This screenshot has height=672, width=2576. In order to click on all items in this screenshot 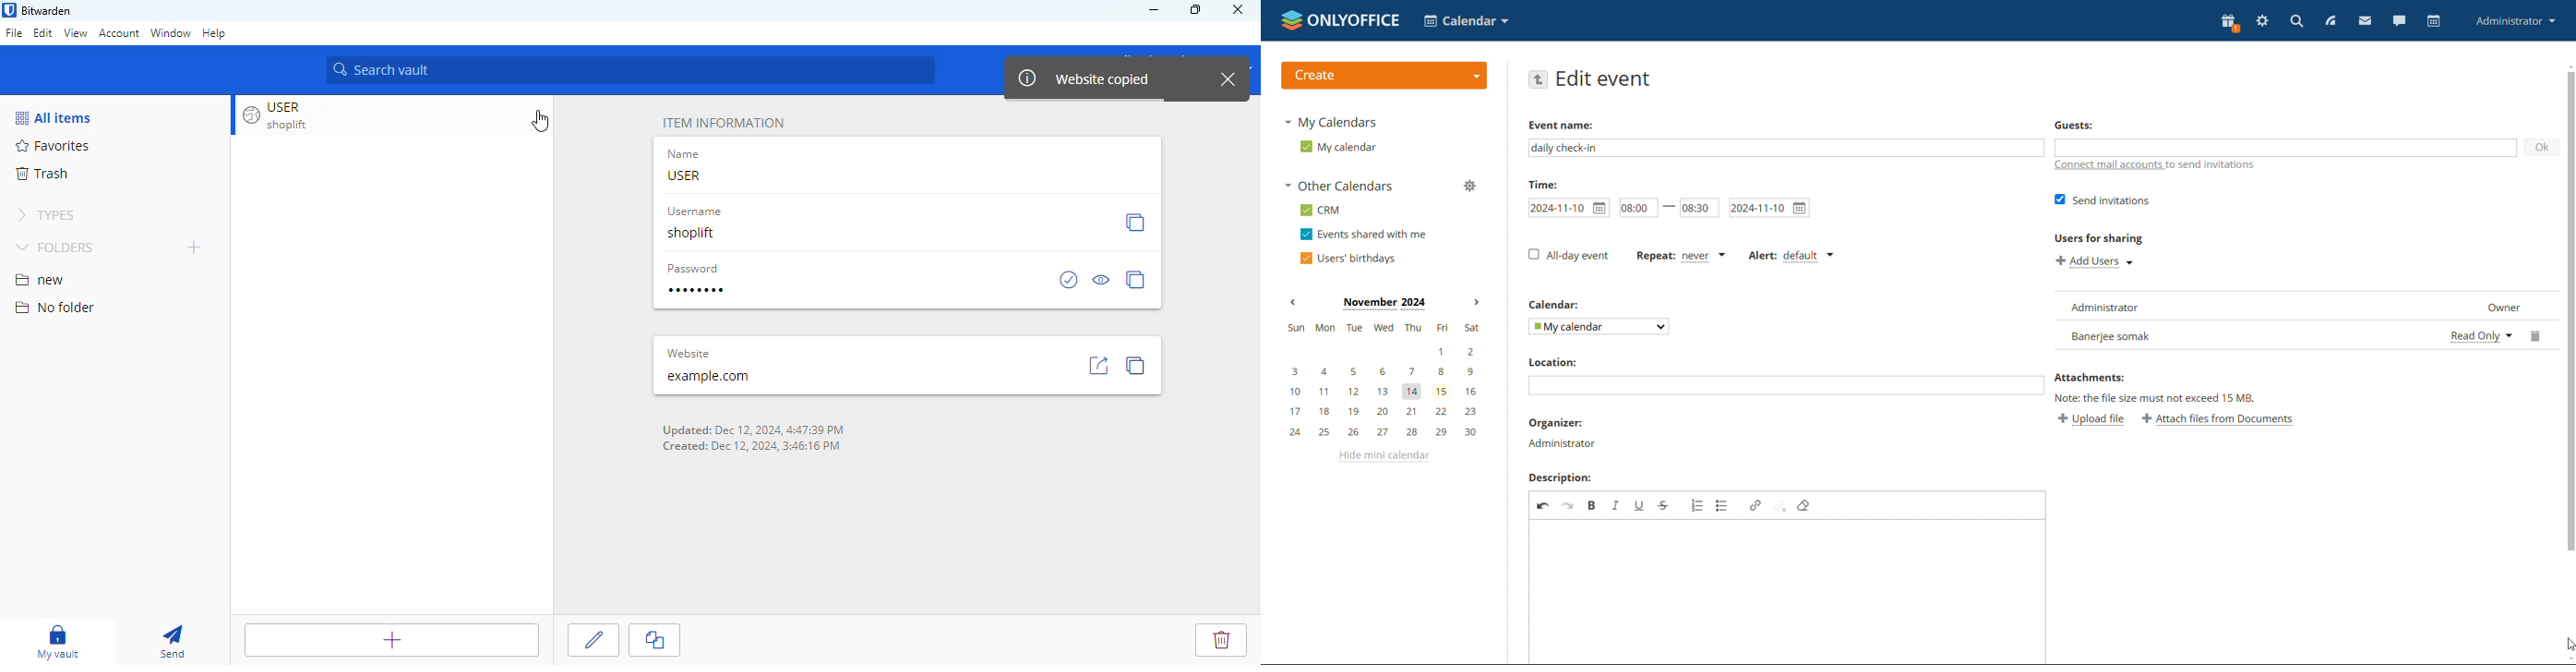, I will do `click(54, 117)`.